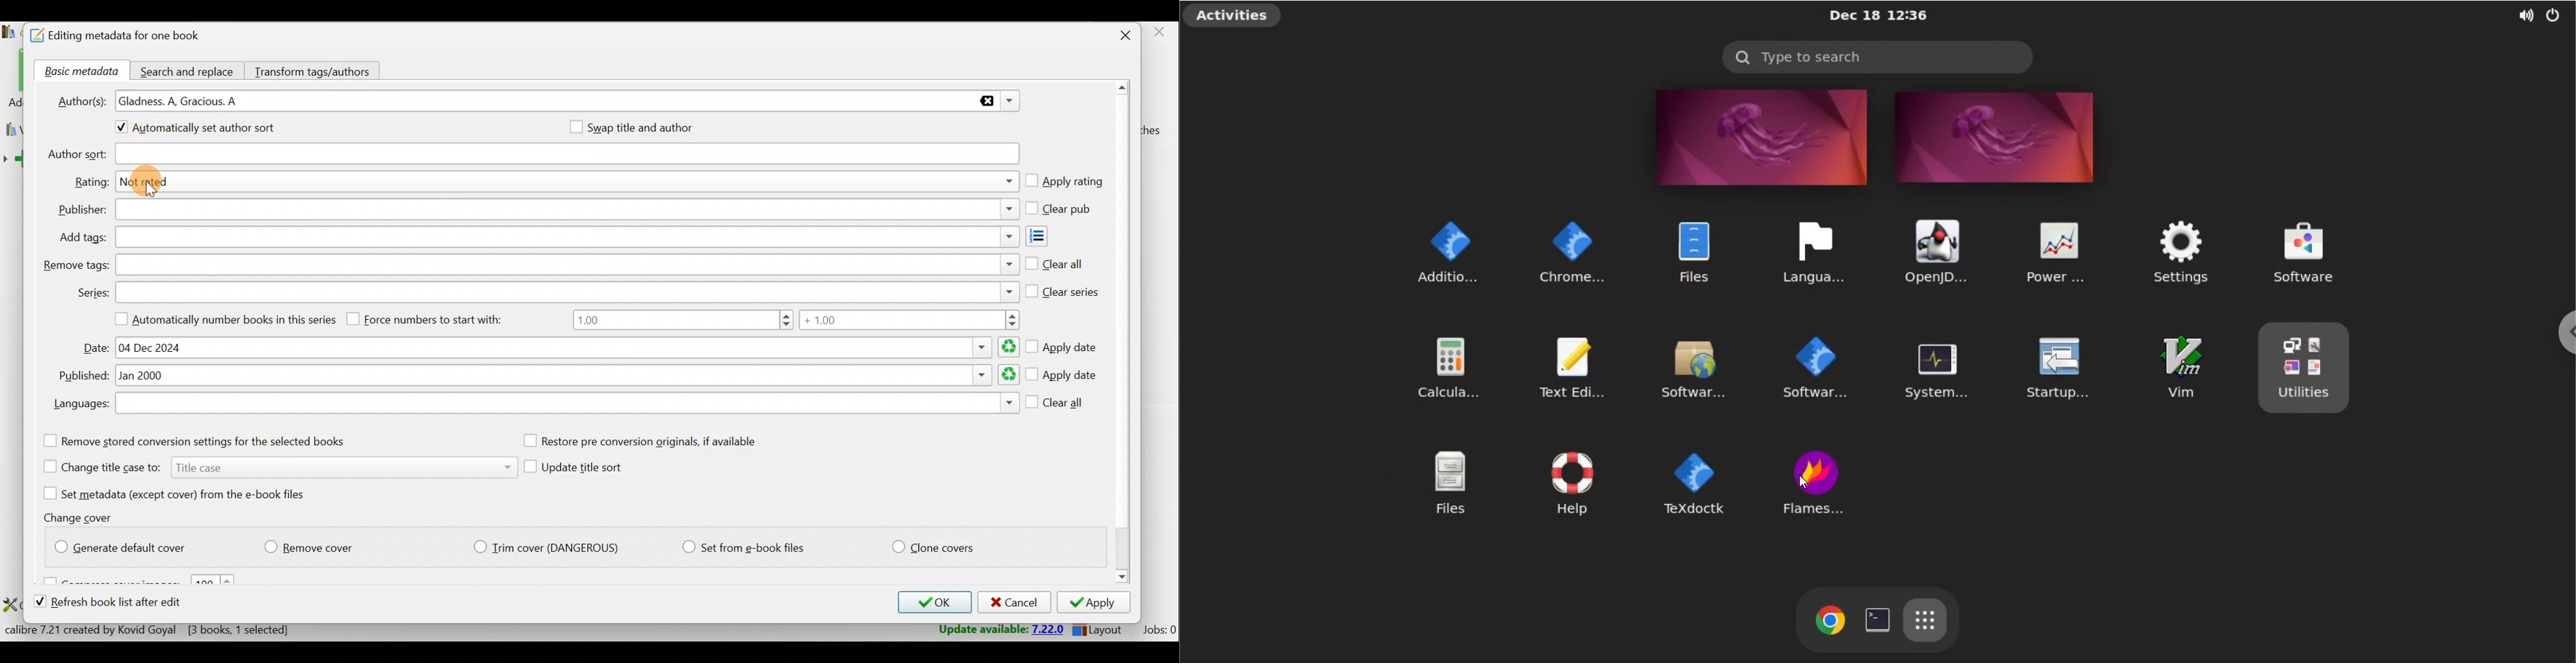  What do you see at coordinates (1061, 209) in the screenshot?
I see `Clear pub` at bounding box center [1061, 209].